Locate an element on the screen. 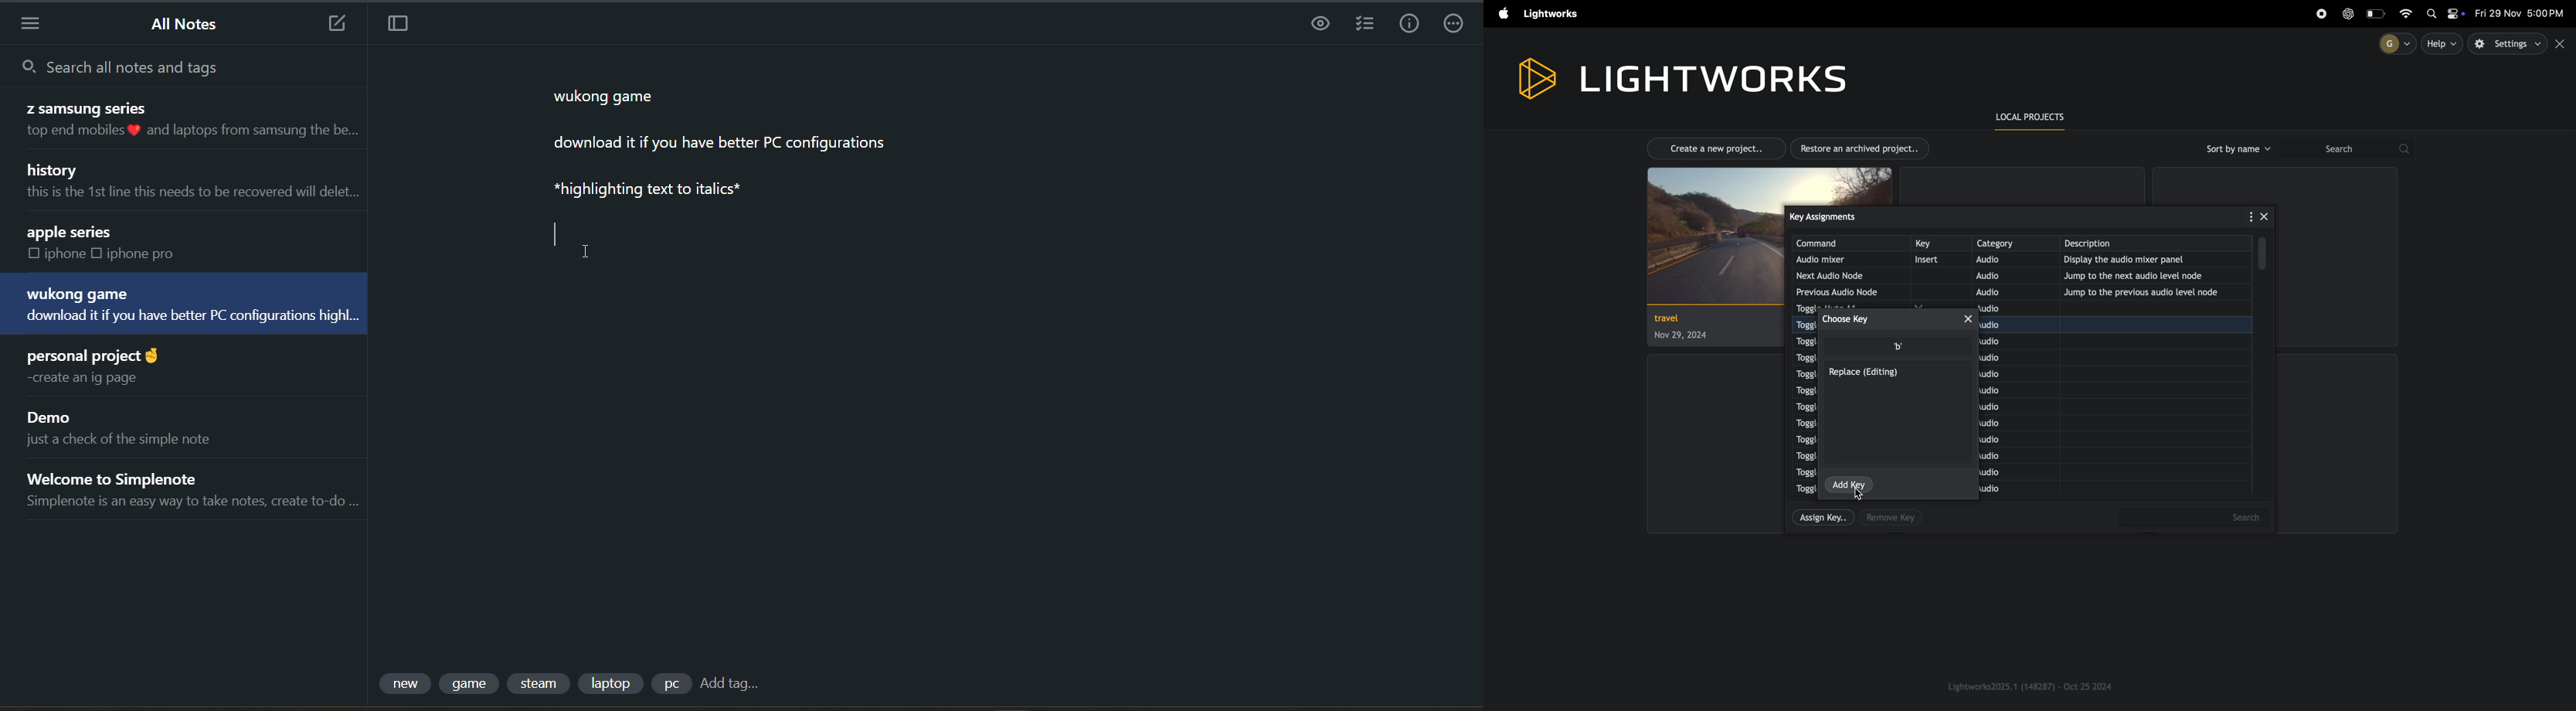 The width and height of the screenshot is (2576, 728). close is located at coordinates (2266, 214).